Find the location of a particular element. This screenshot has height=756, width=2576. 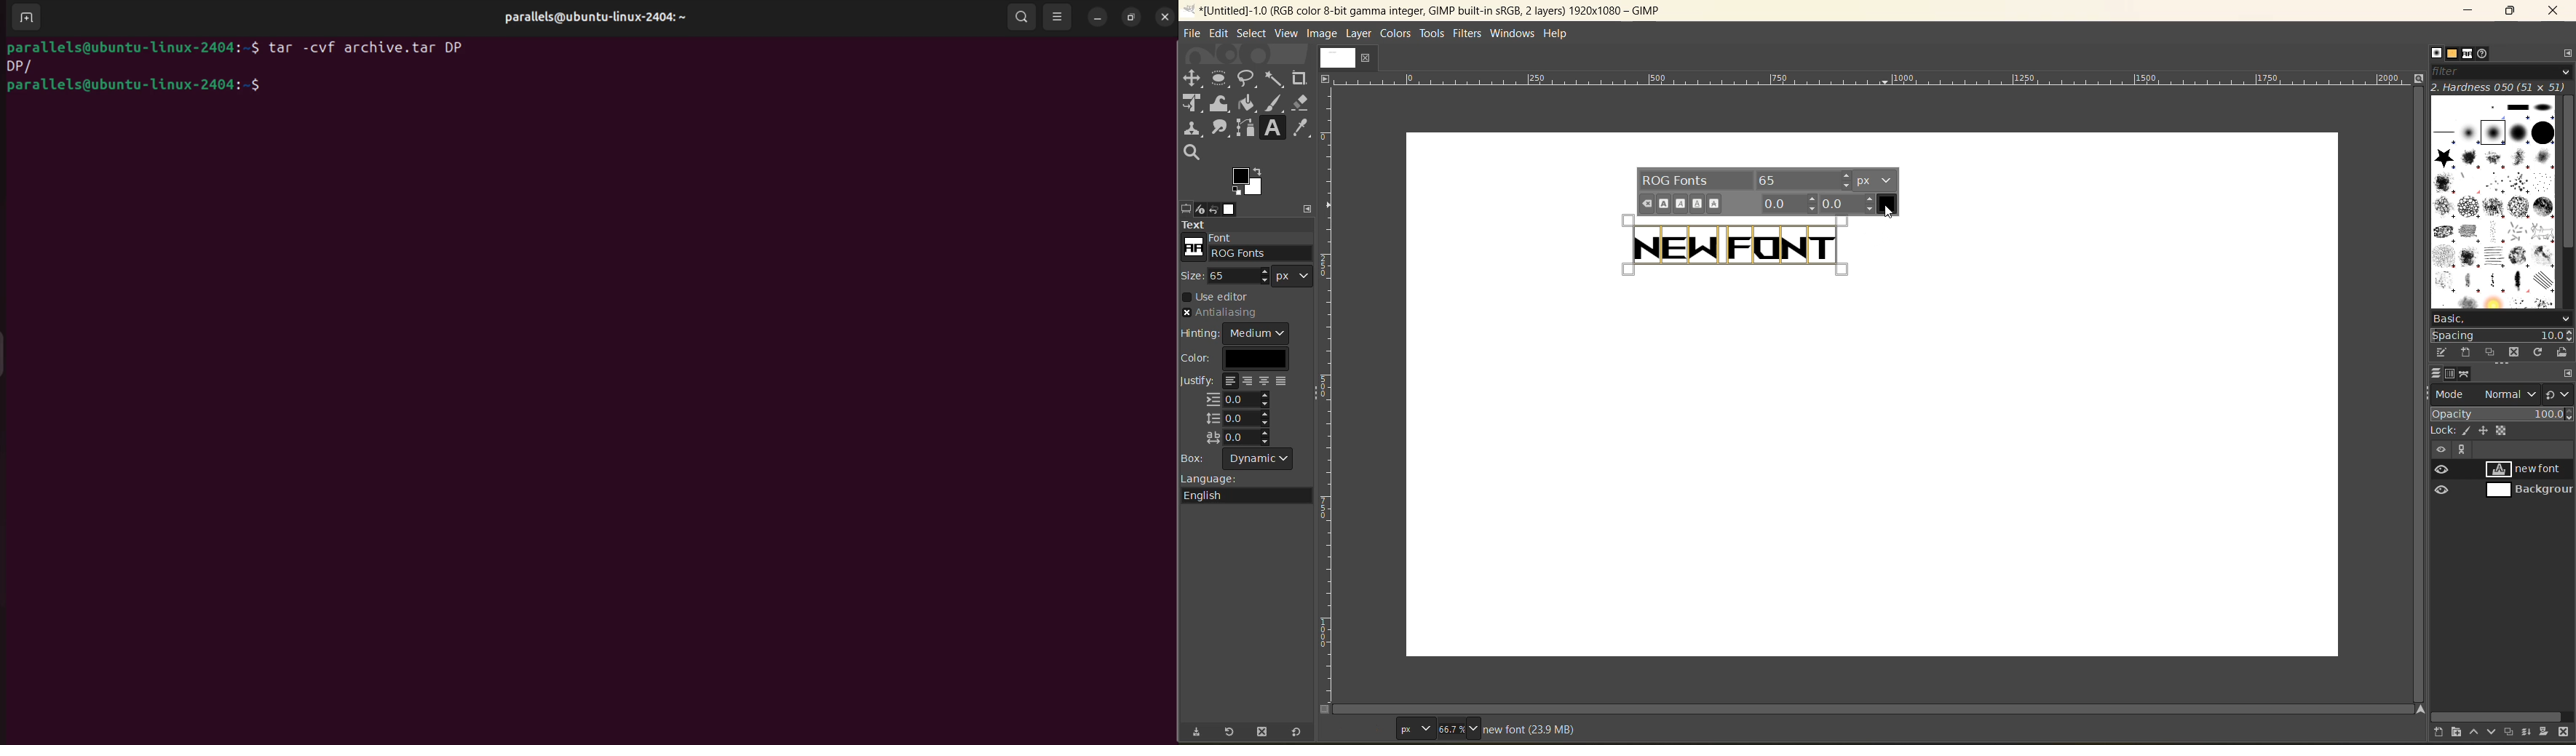

reset is located at coordinates (1301, 730).